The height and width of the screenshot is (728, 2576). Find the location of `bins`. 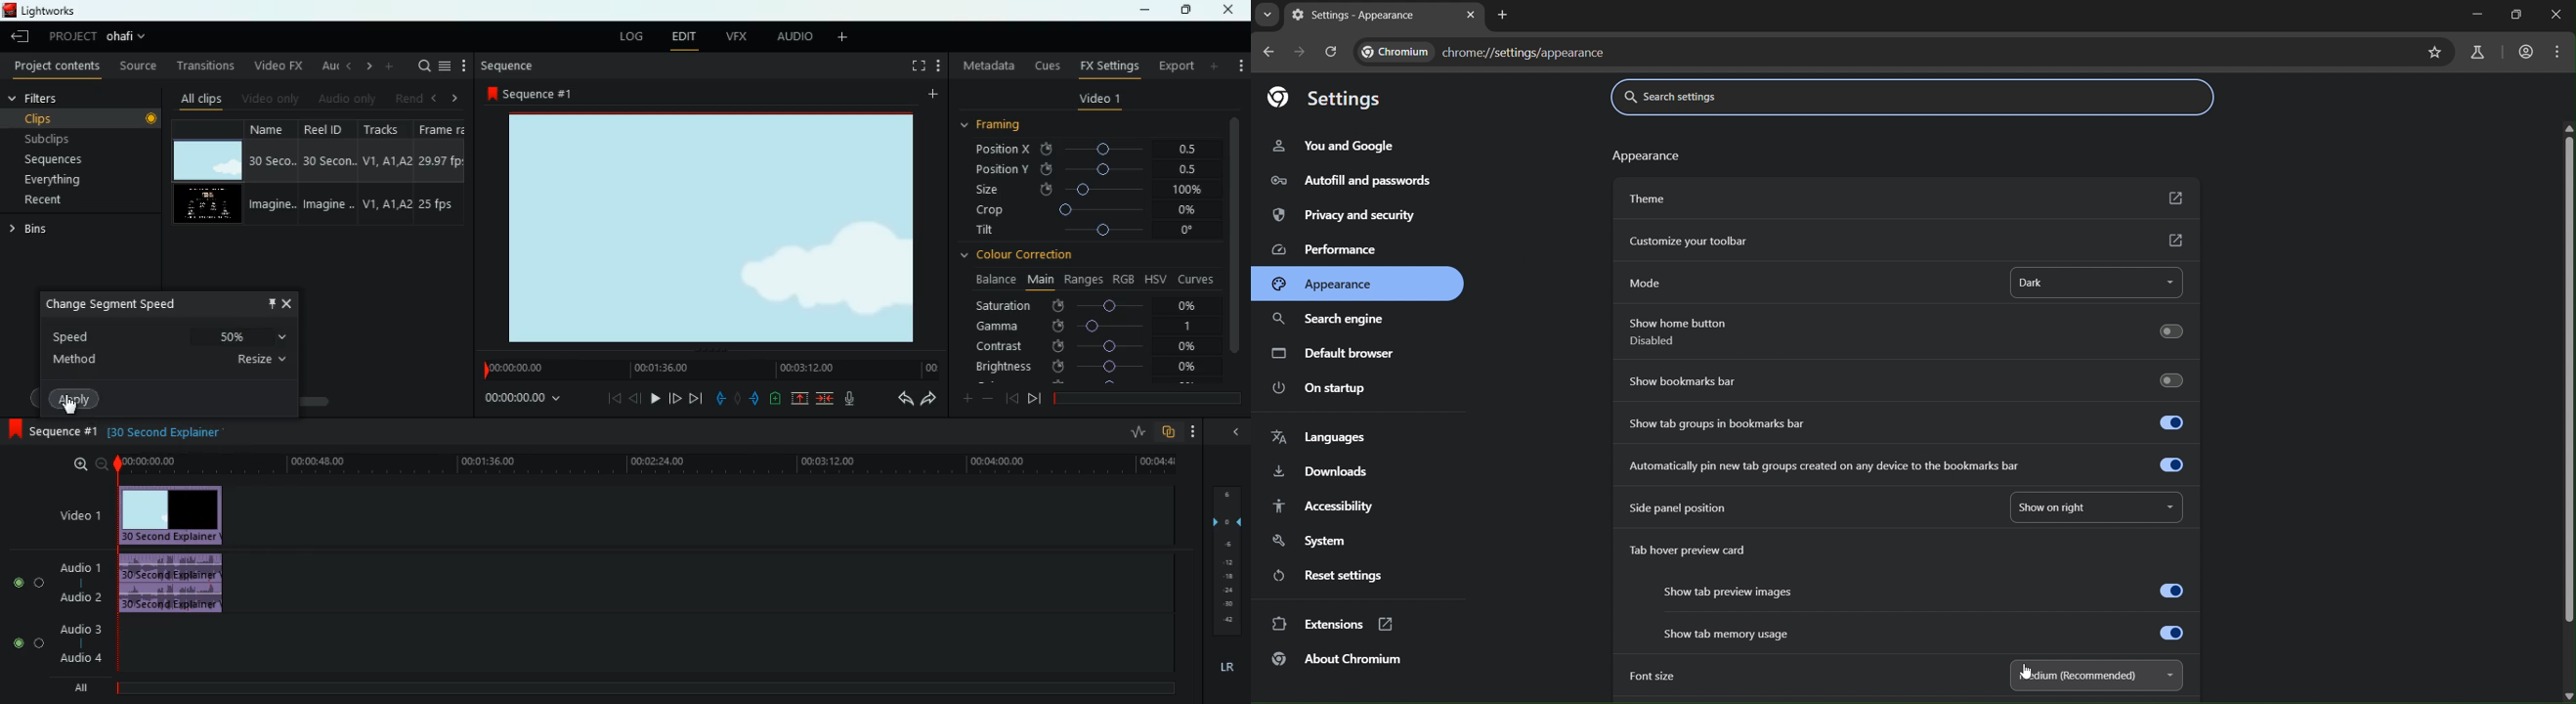

bins is located at coordinates (38, 230).